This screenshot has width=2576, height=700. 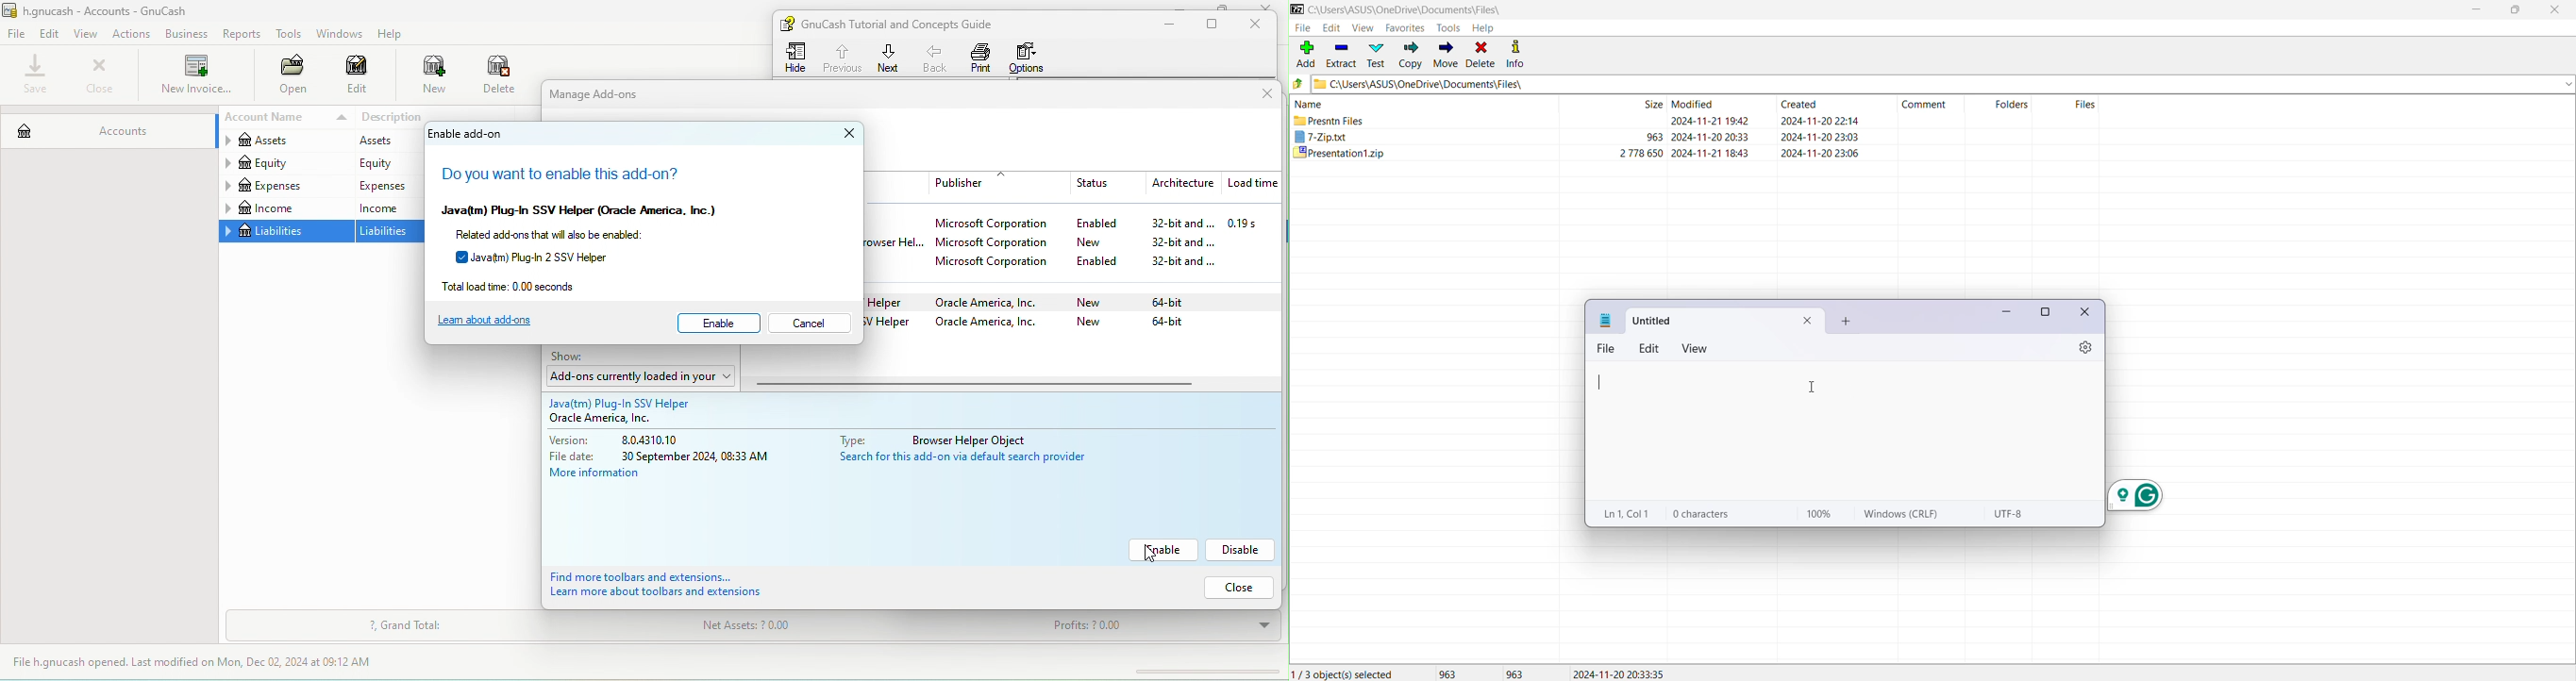 I want to click on minimize, so click(x=1165, y=25).